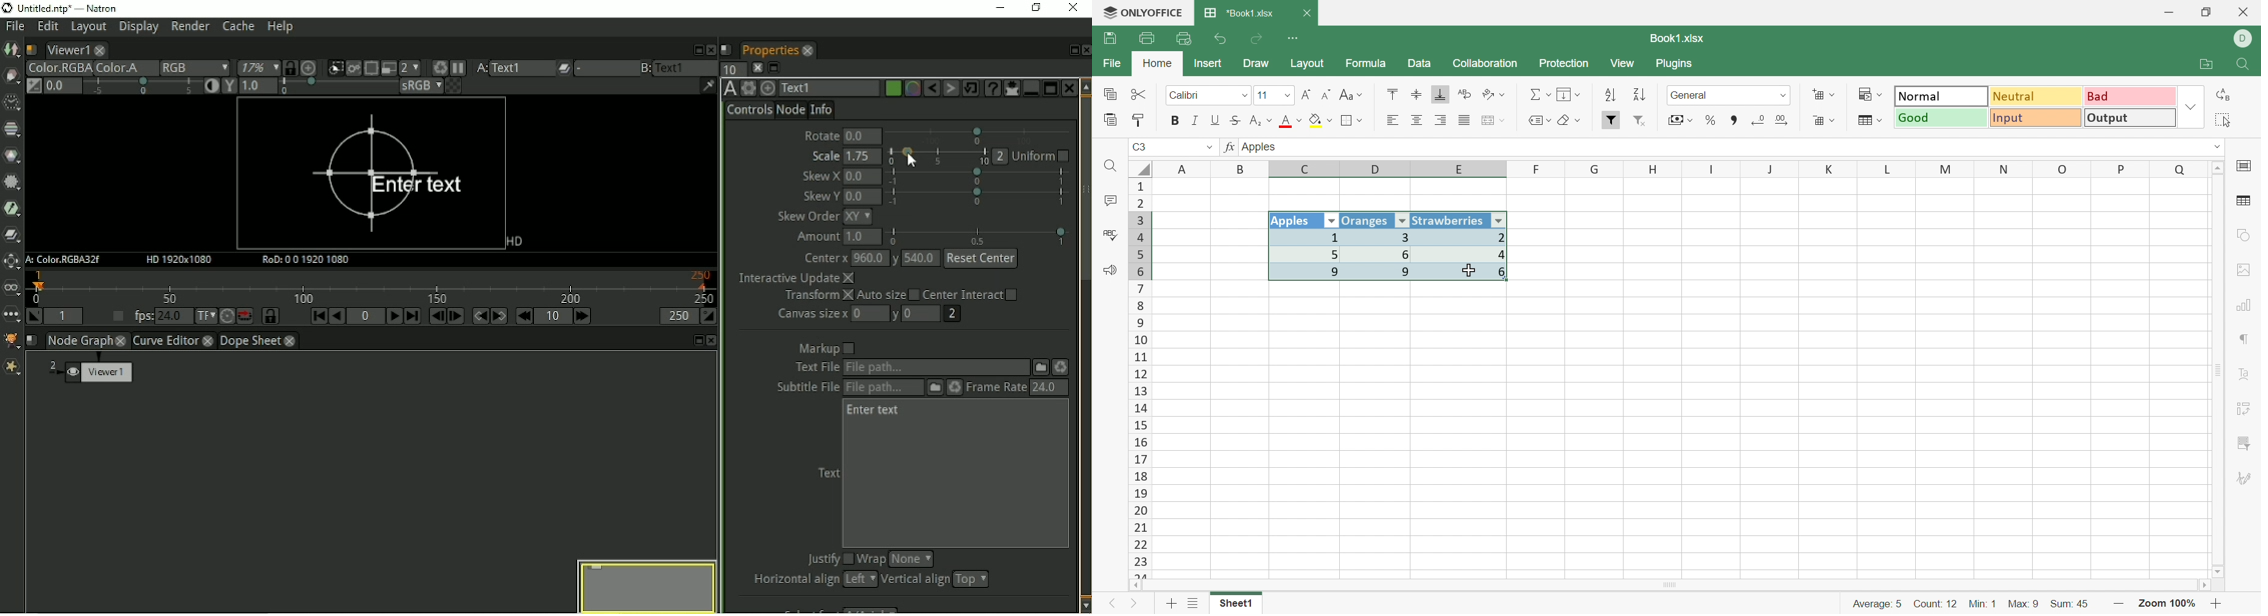 Image resolution: width=2268 pixels, height=616 pixels. Describe the element at coordinates (1772, 169) in the screenshot. I see `J` at that location.